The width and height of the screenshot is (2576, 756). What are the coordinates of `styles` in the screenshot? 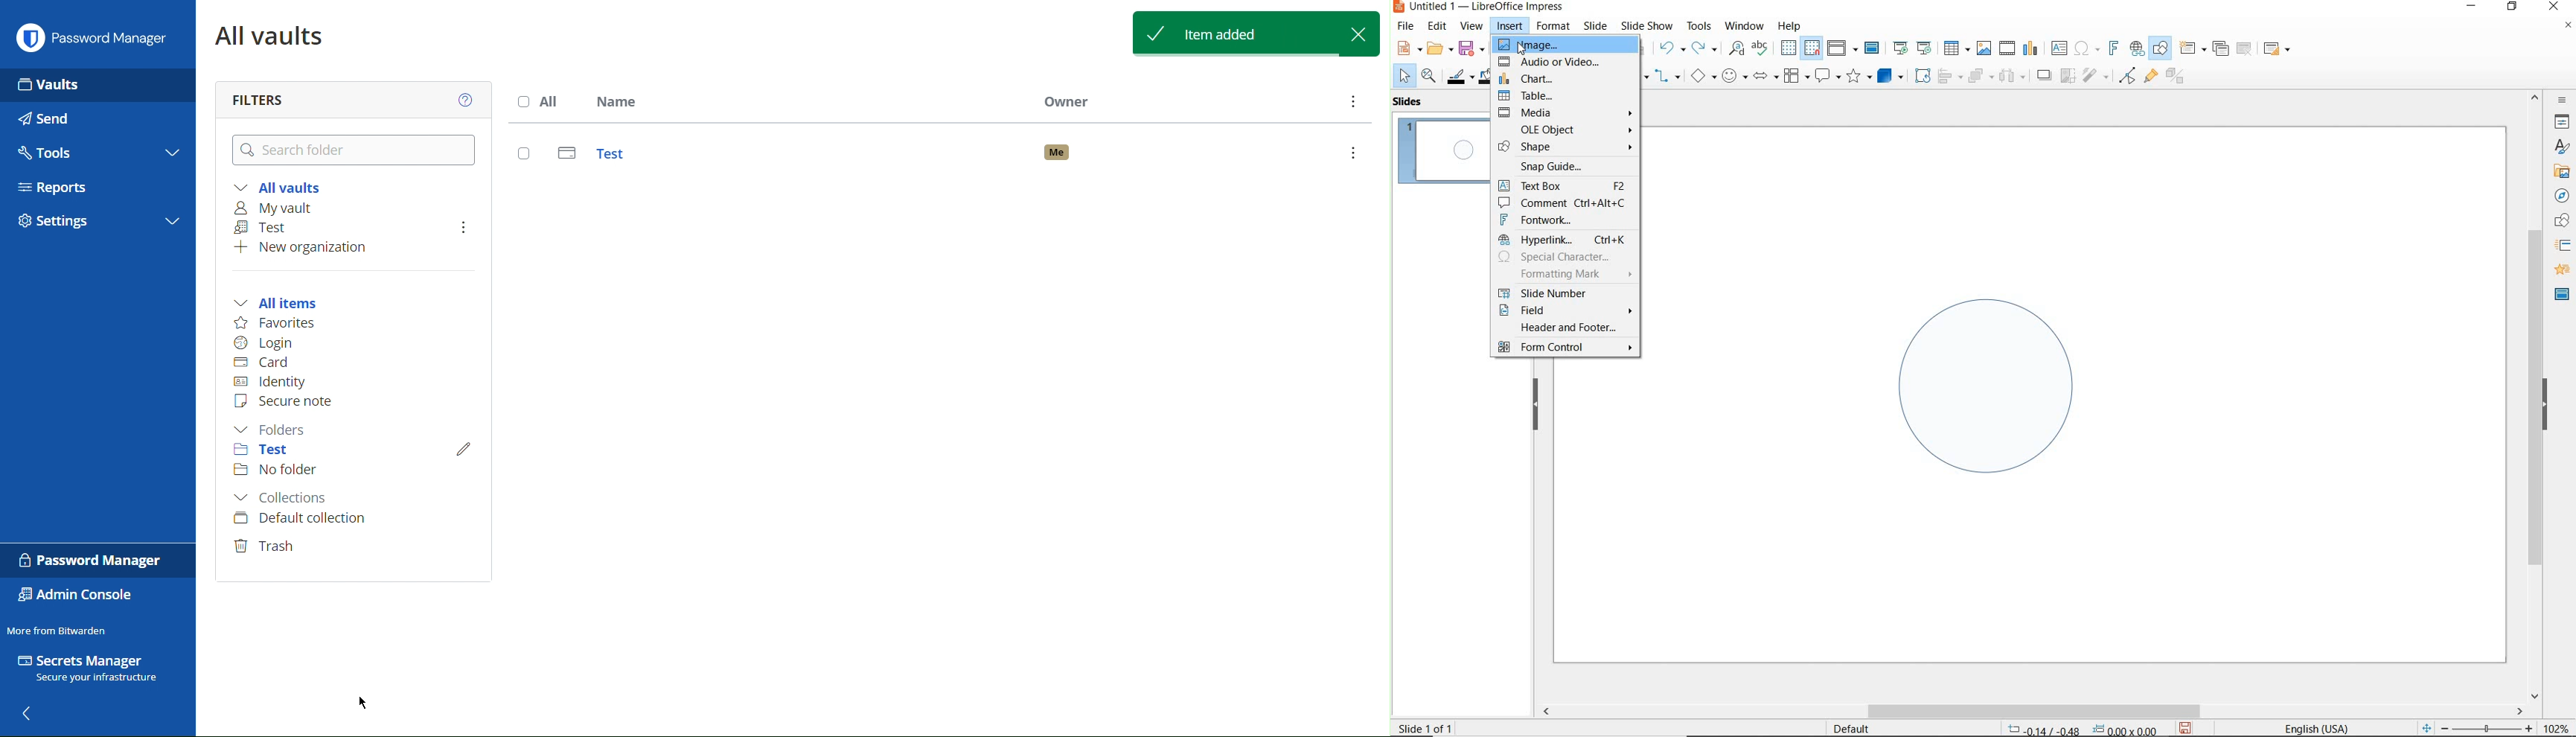 It's located at (2562, 148).